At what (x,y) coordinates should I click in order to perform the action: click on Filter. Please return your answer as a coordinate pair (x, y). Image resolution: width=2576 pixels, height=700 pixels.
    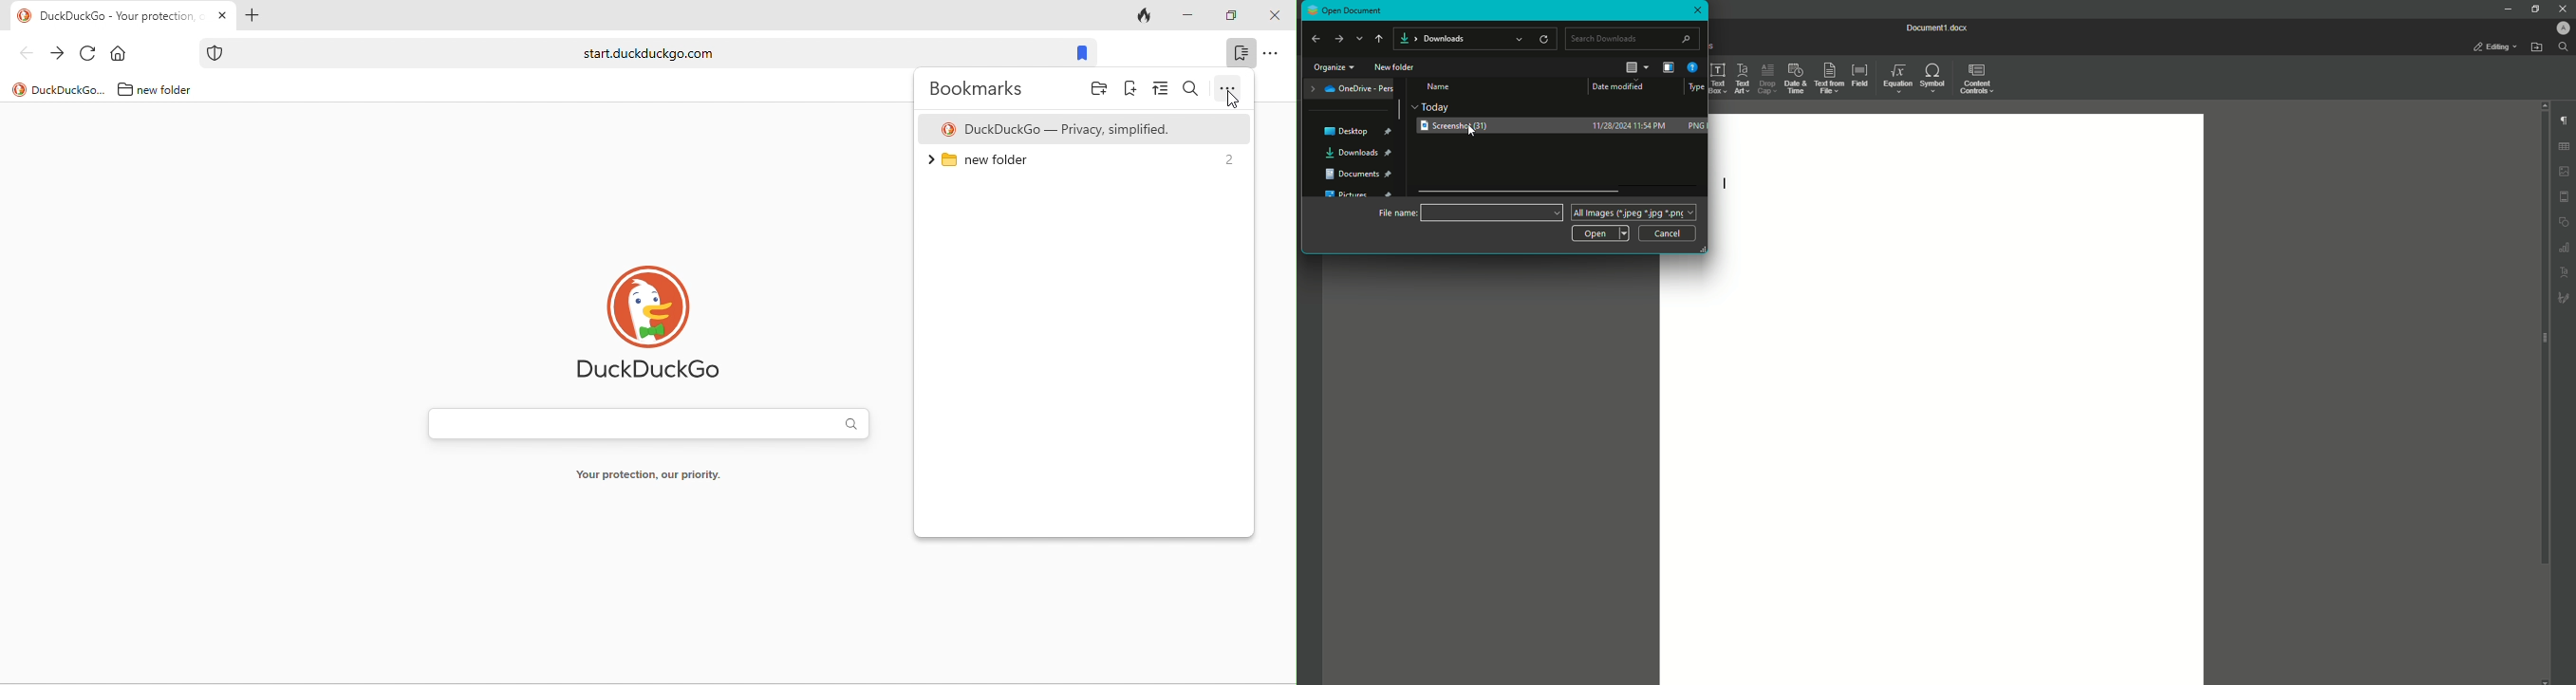
    Looking at the image, I should click on (1670, 67).